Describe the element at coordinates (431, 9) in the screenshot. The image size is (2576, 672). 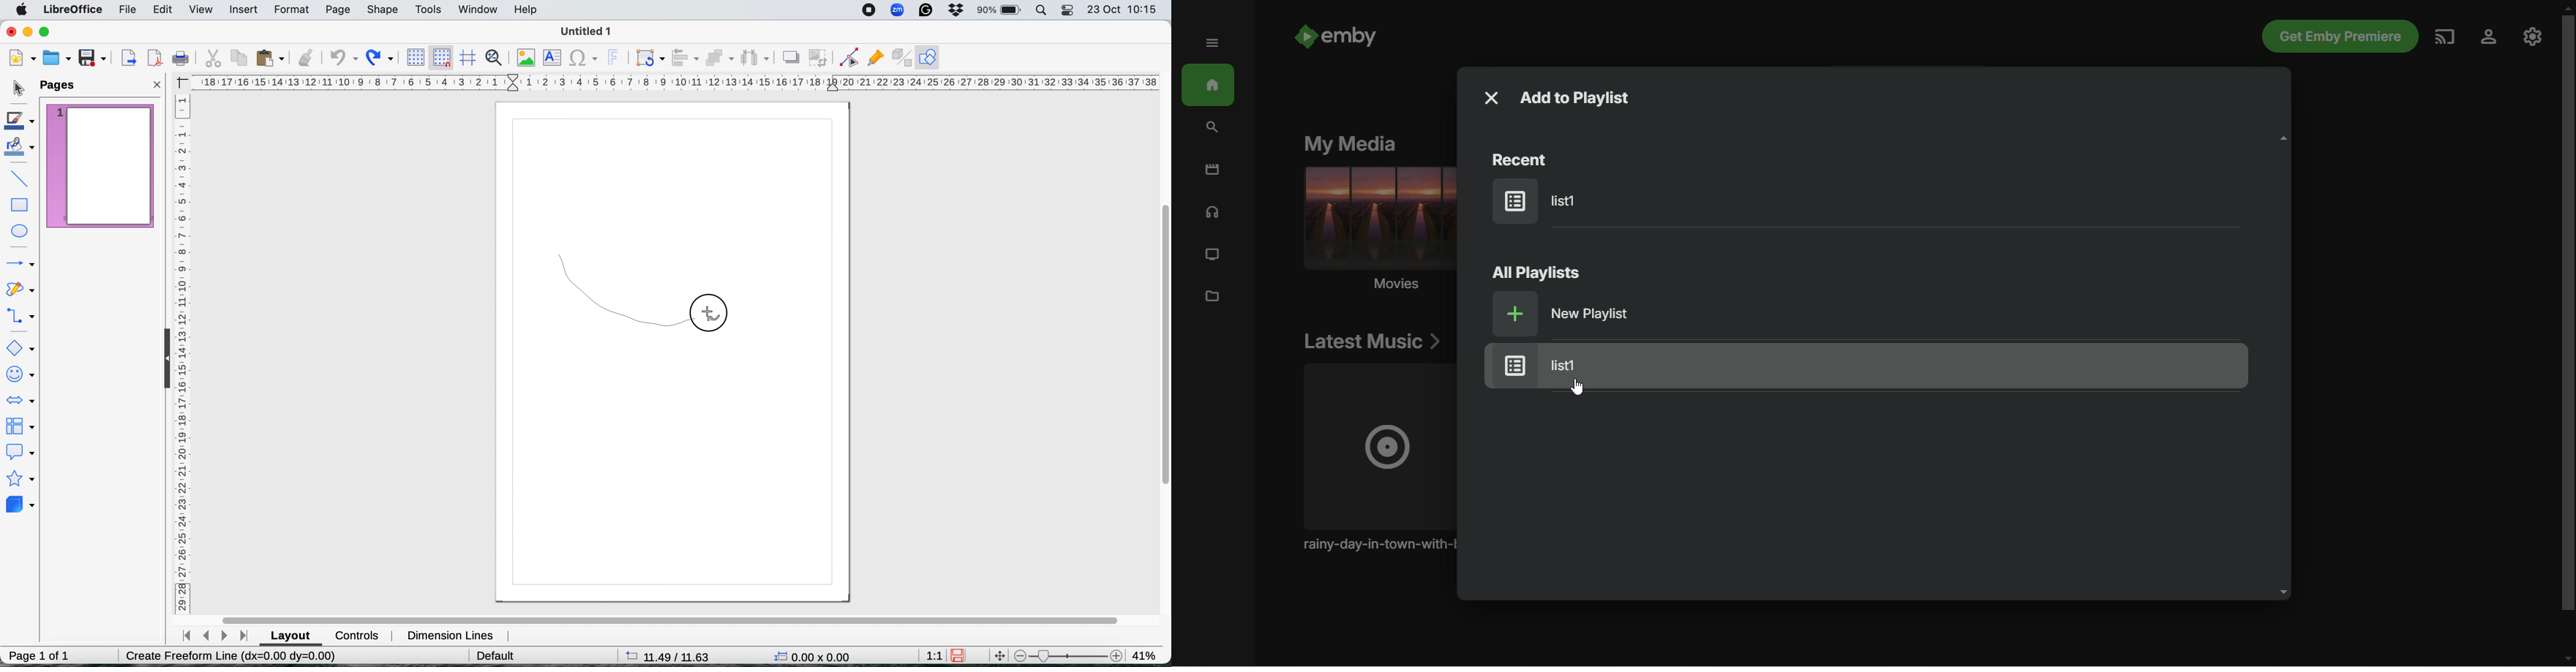
I see `tools` at that location.